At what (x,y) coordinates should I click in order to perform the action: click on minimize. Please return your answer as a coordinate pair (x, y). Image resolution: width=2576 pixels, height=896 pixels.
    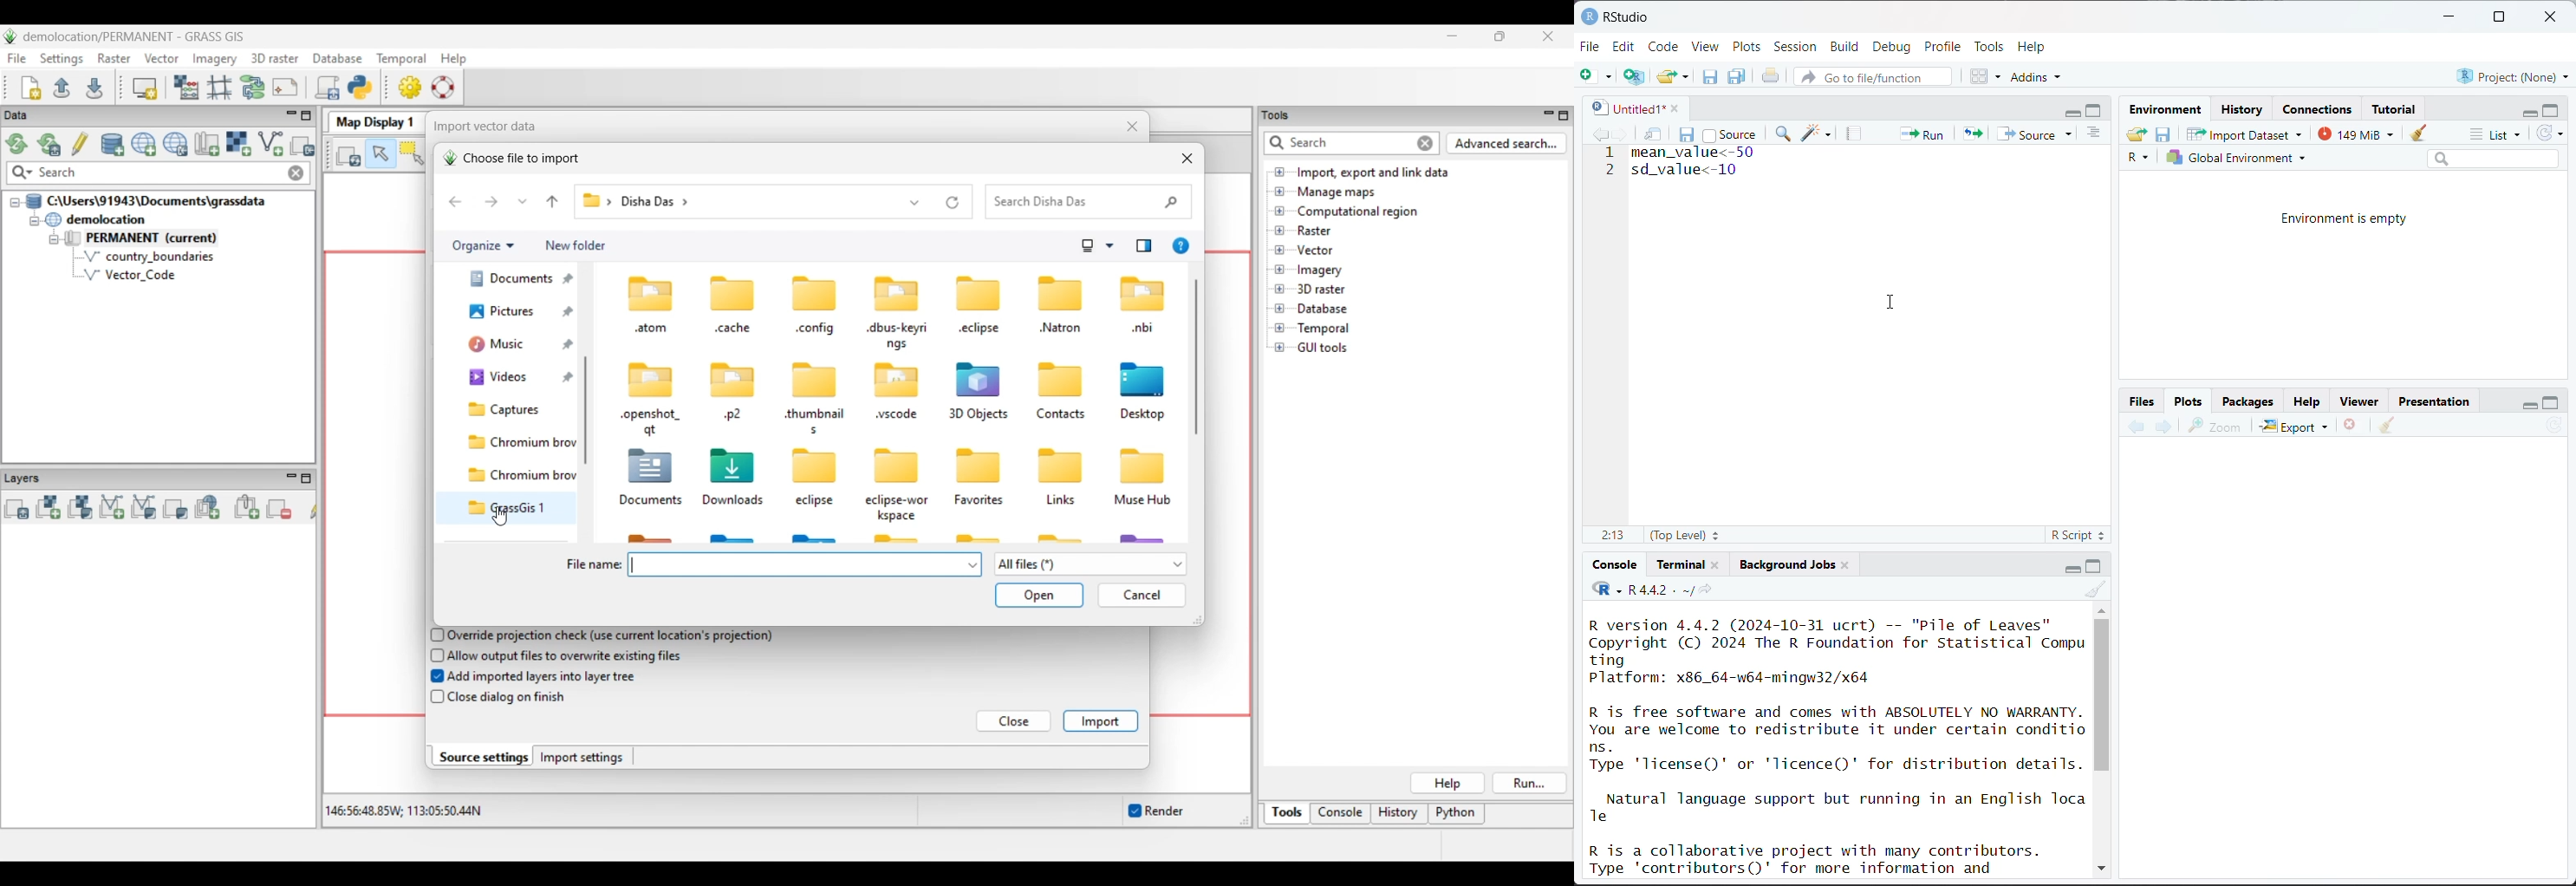
    Looking at the image, I should click on (2527, 402).